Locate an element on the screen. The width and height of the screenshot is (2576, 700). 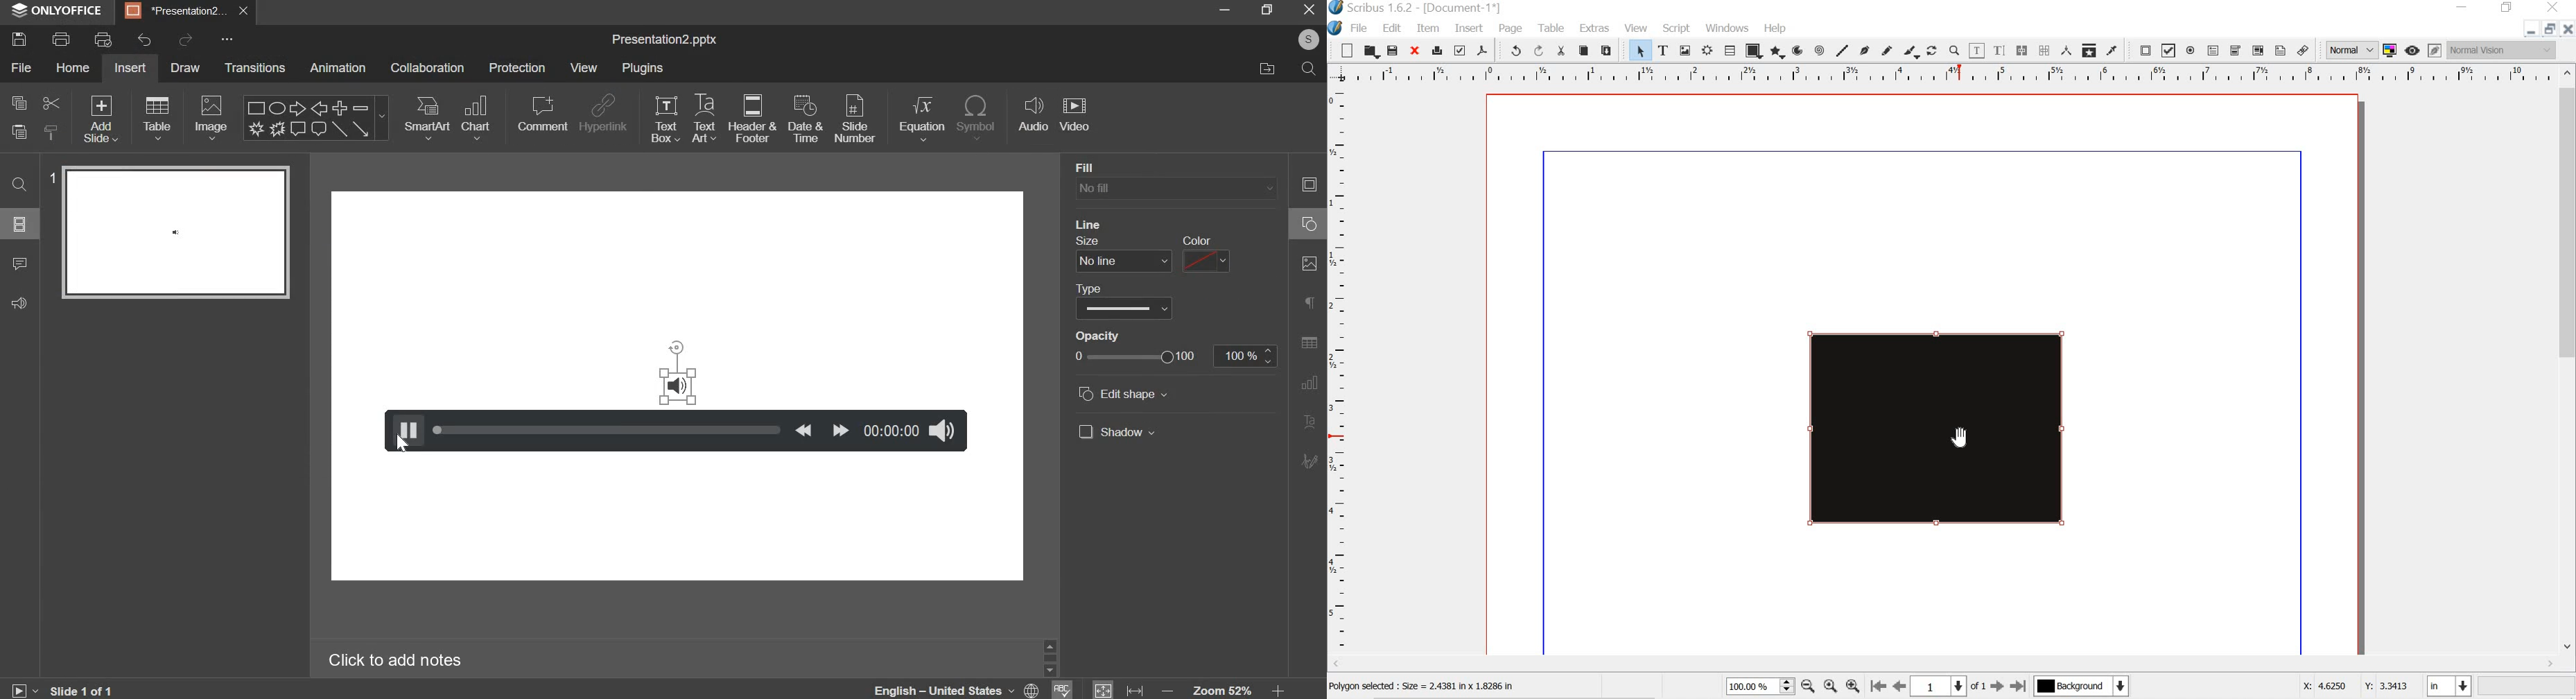
print preview is located at coordinates (105, 39).